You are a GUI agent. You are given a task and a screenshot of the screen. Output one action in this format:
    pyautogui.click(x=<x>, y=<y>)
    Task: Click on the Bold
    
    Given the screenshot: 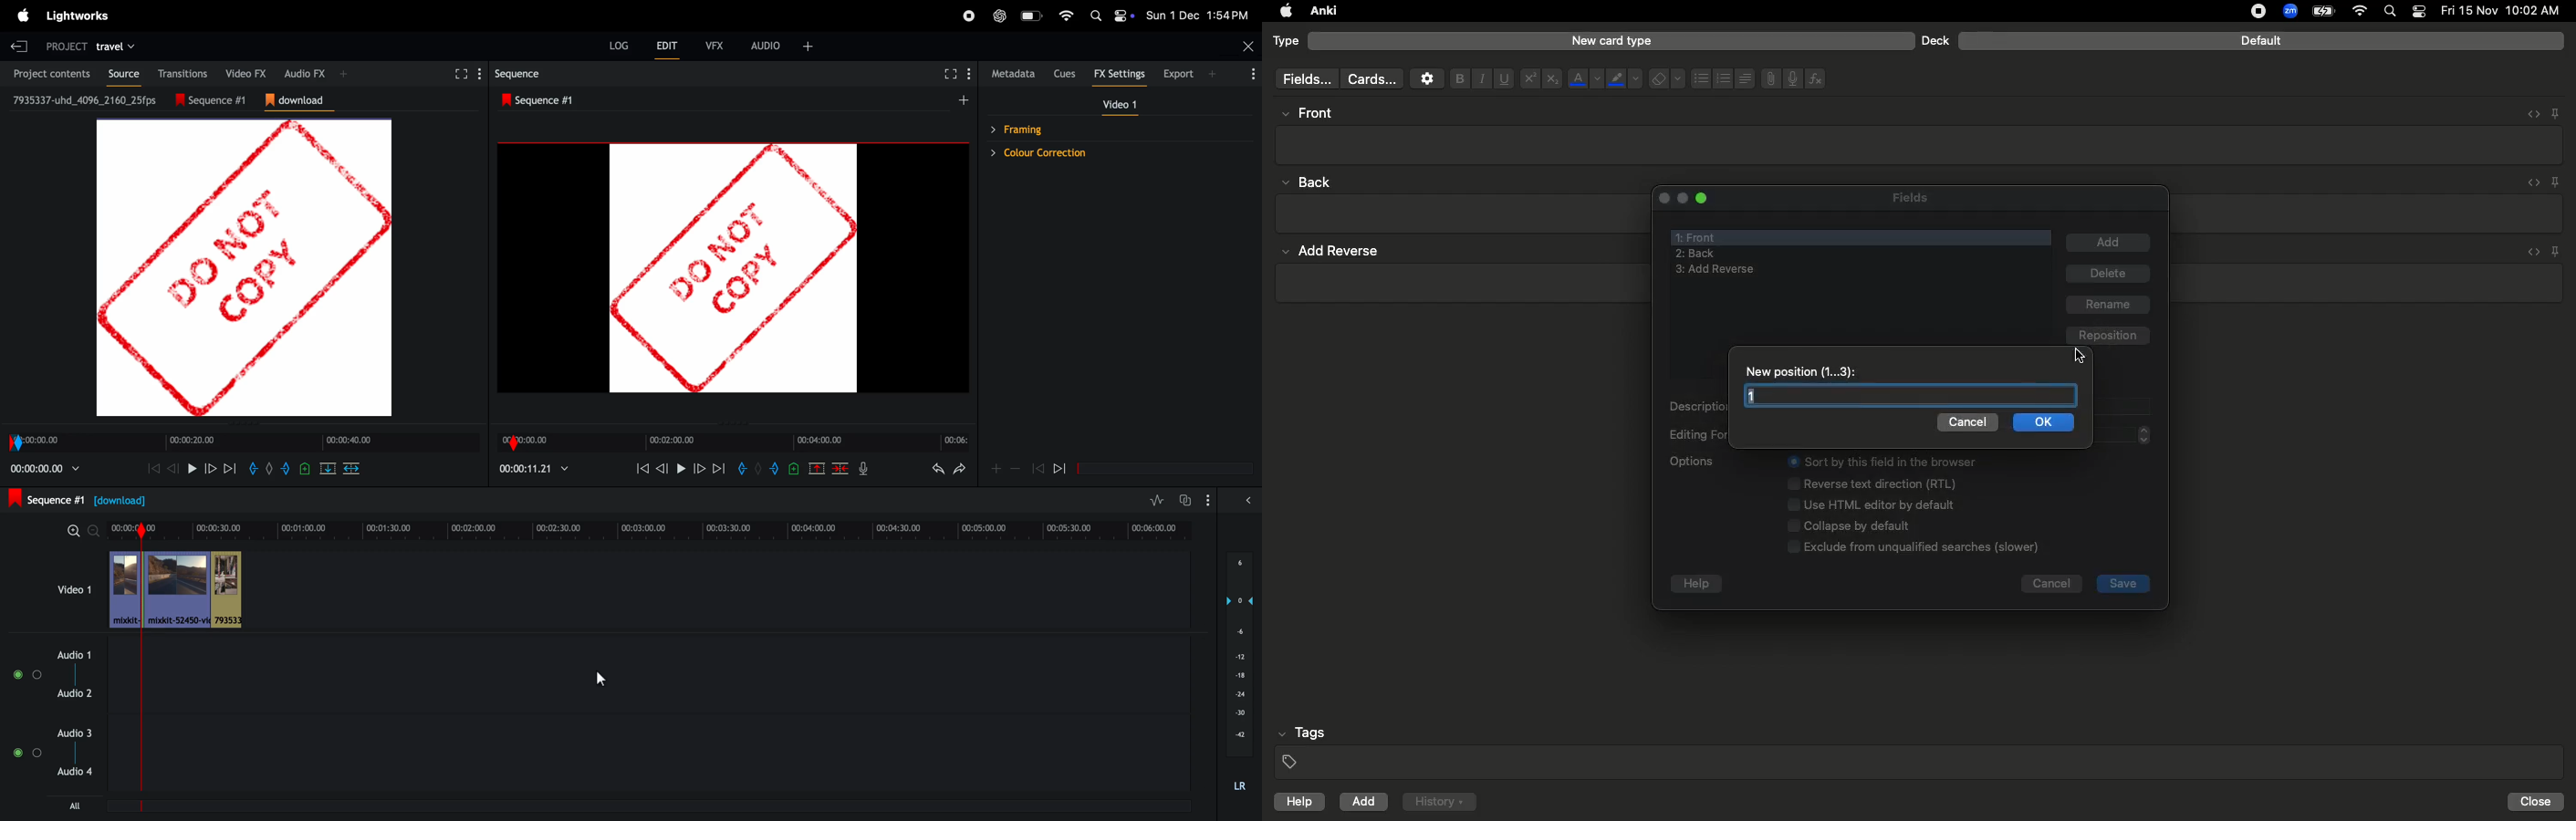 What is the action you would take?
    pyautogui.click(x=1458, y=78)
    